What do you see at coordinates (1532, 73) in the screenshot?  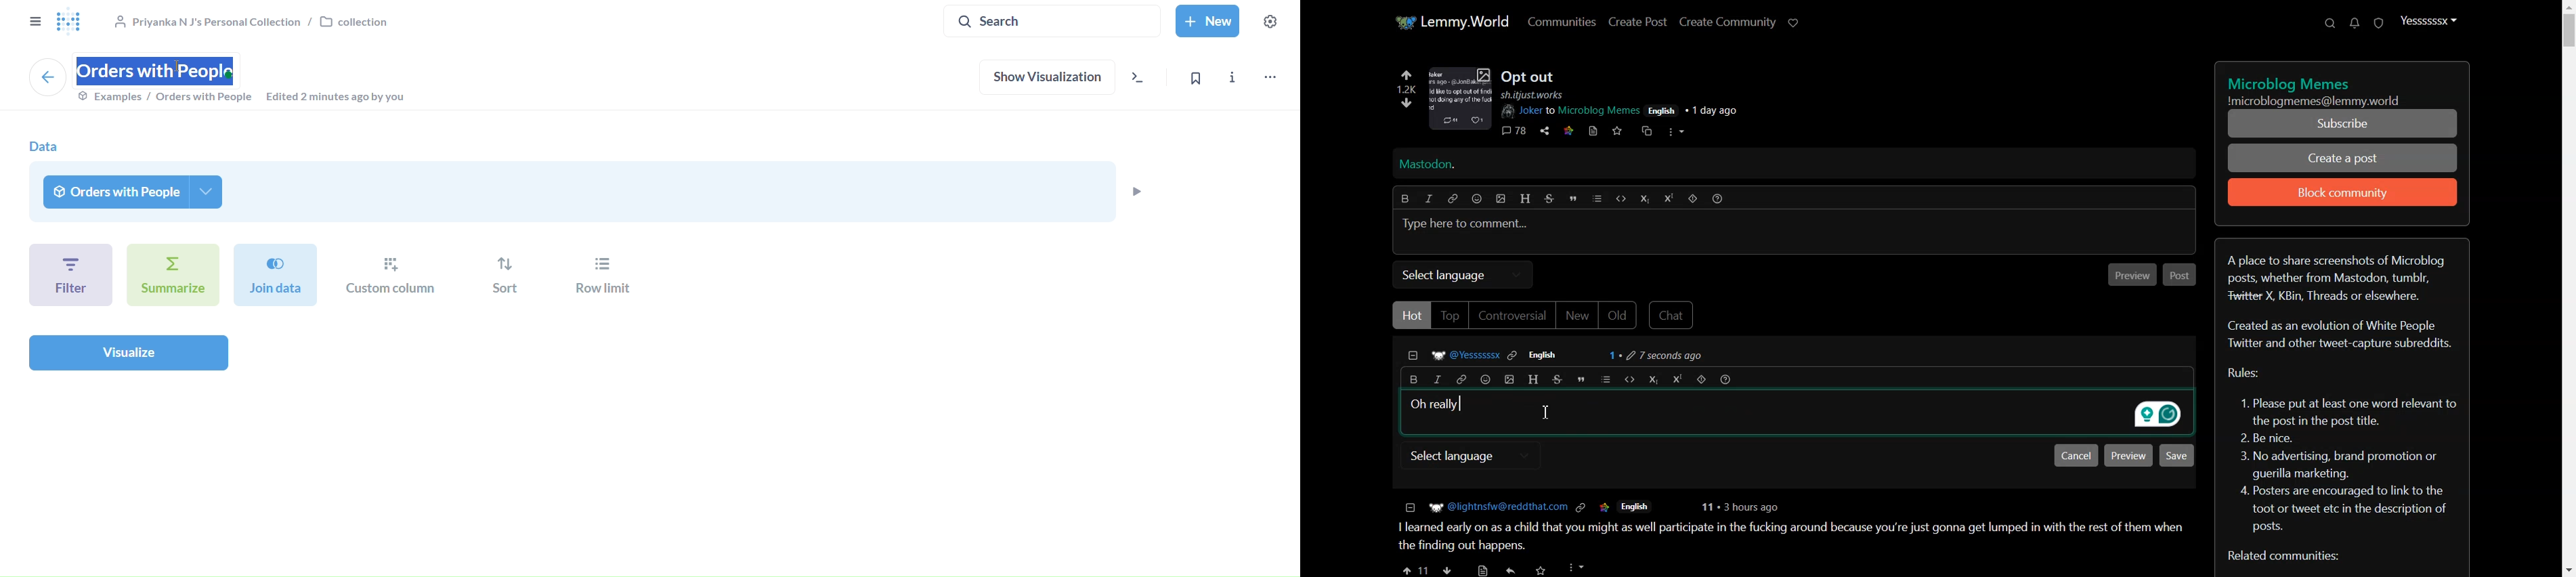 I see `Posts` at bounding box center [1532, 73].